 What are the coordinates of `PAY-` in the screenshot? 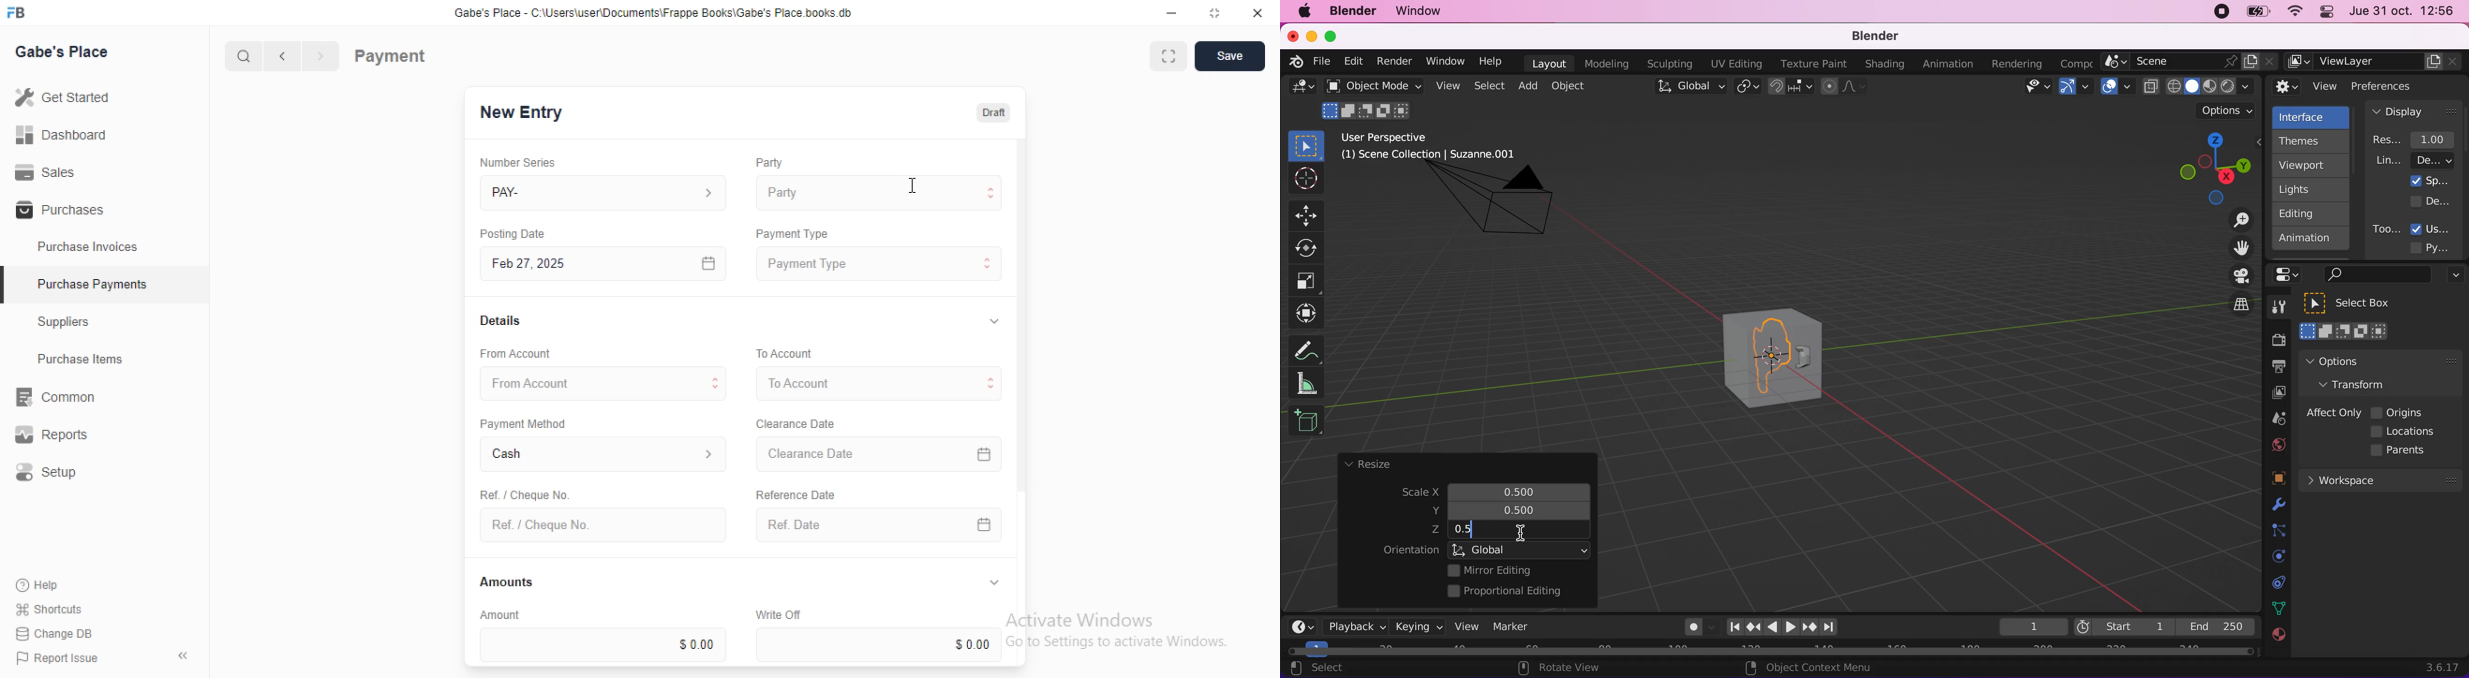 It's located at (605, 193).